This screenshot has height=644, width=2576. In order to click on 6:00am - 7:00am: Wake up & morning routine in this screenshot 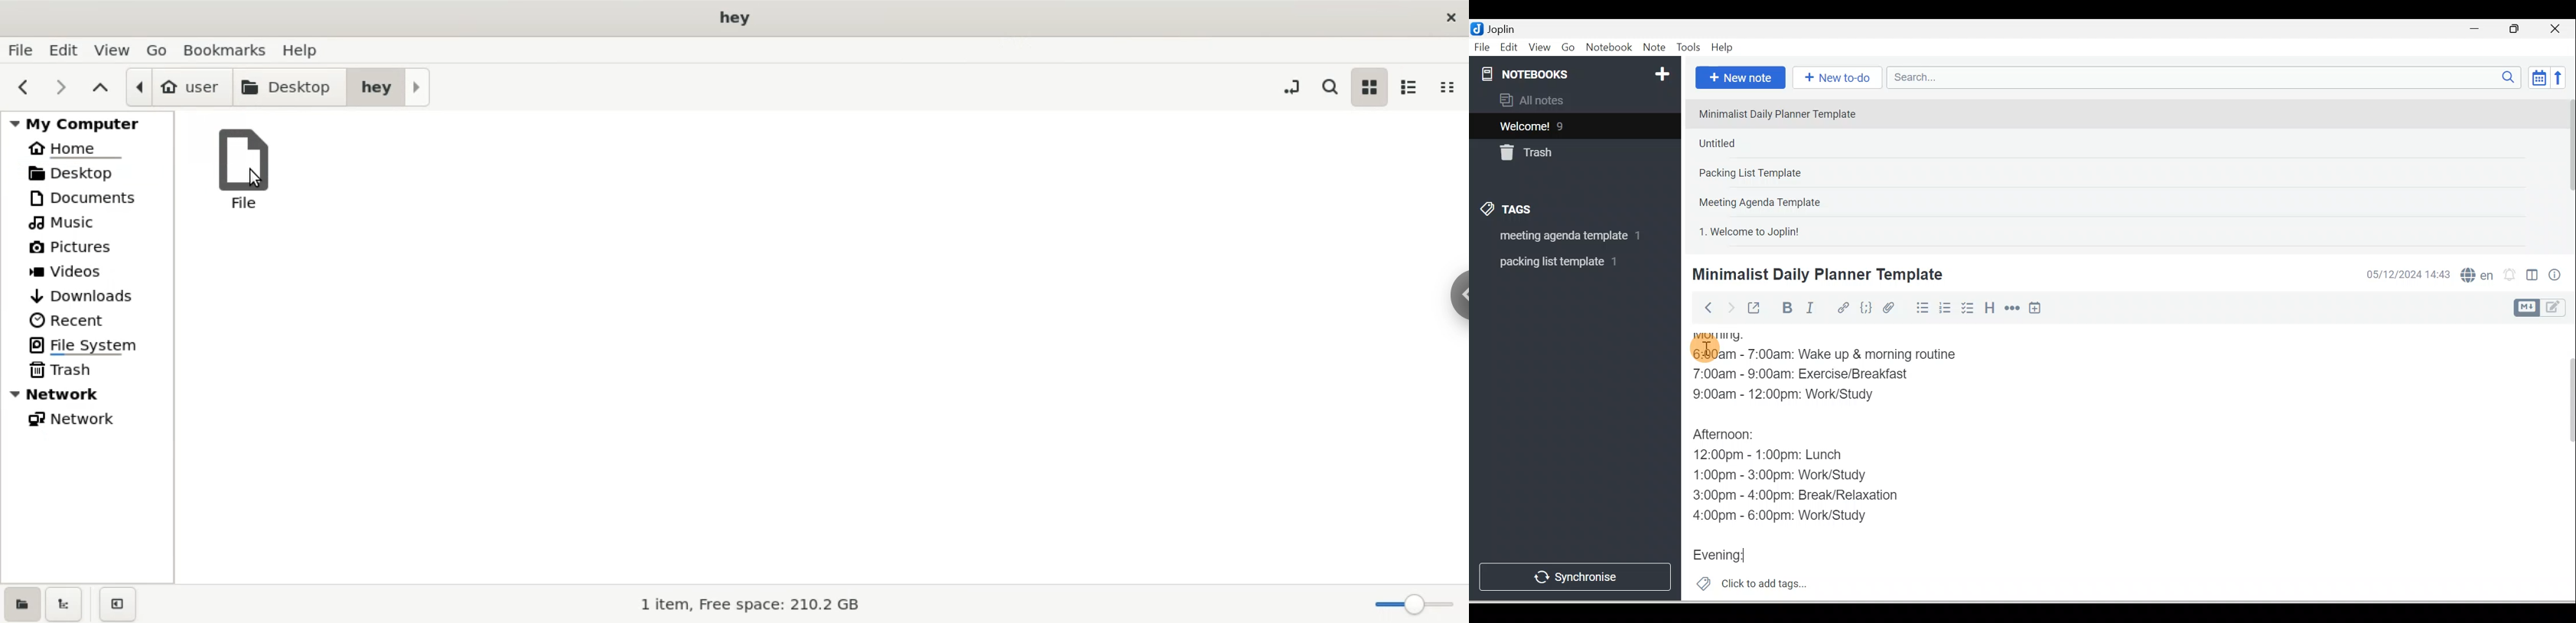, I will do `click(1834, 354)`.